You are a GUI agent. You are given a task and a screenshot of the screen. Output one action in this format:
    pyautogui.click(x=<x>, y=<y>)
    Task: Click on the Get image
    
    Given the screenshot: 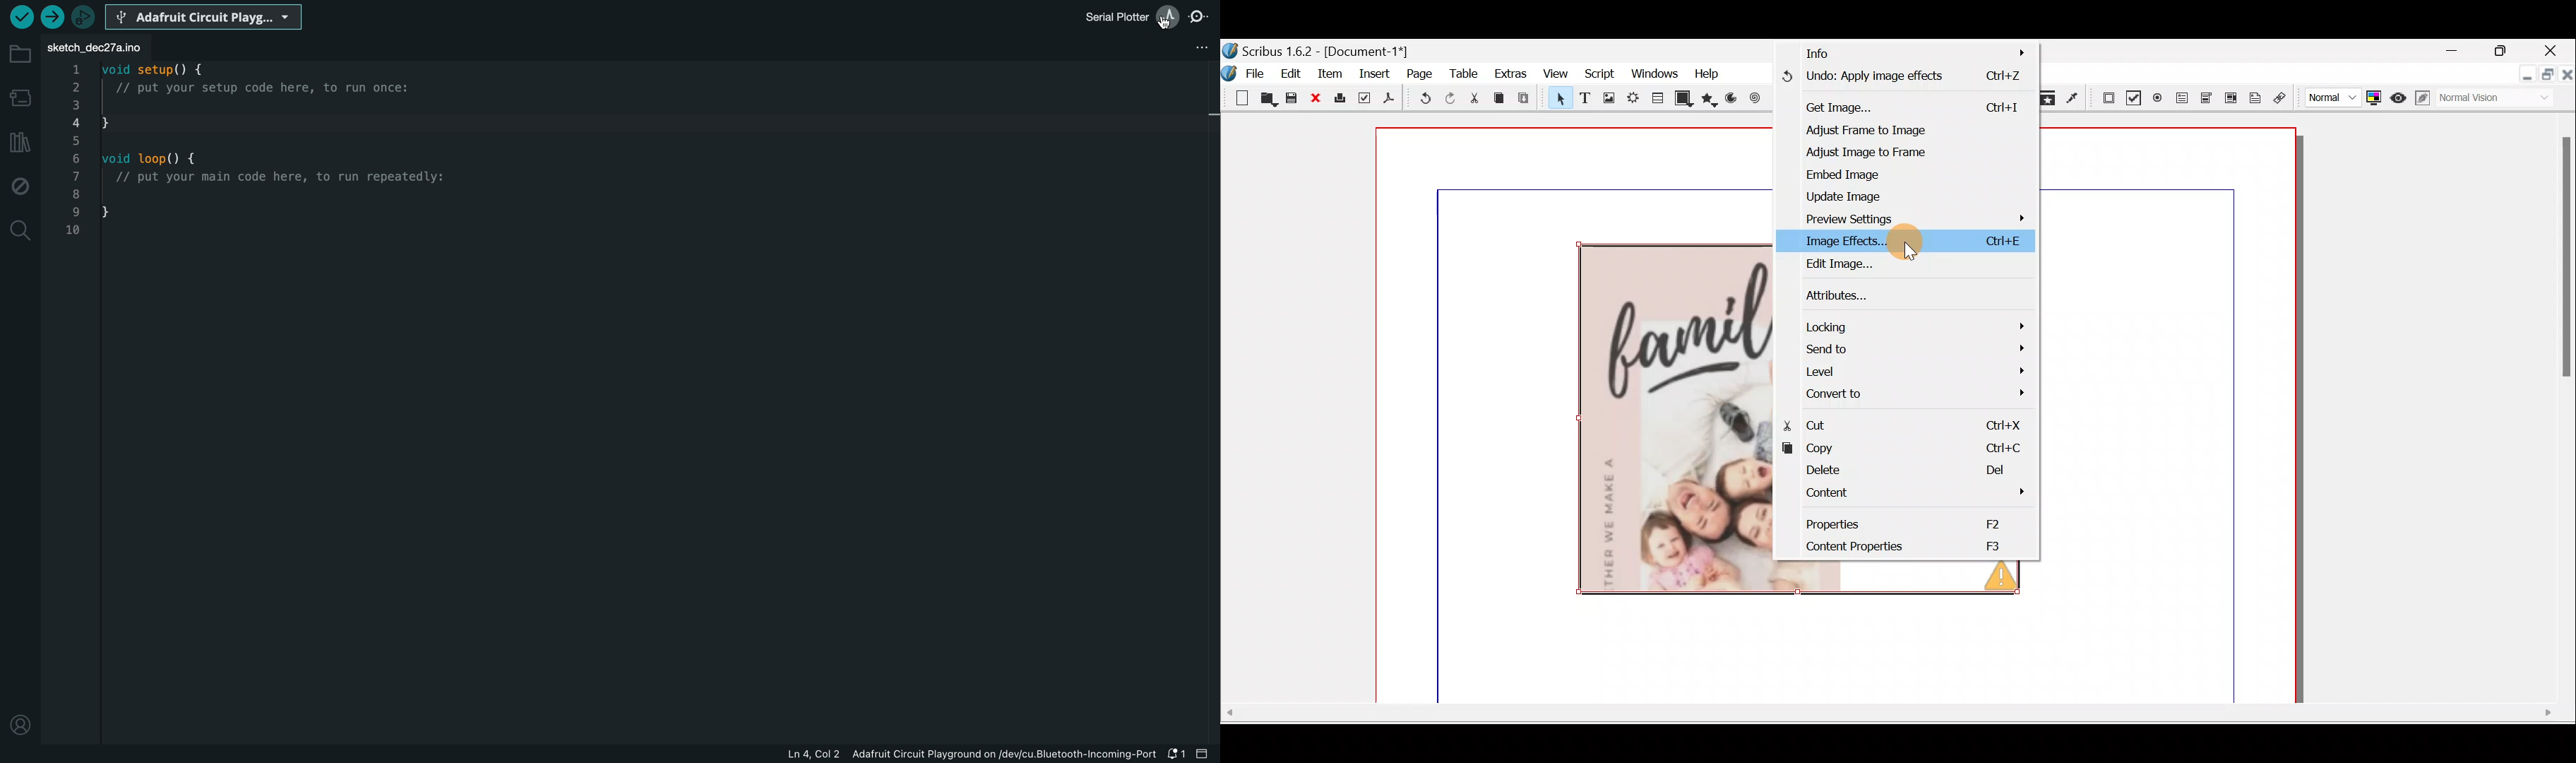 What is the action you would take?
    pyautogui.click(x=1900, y=106)
    